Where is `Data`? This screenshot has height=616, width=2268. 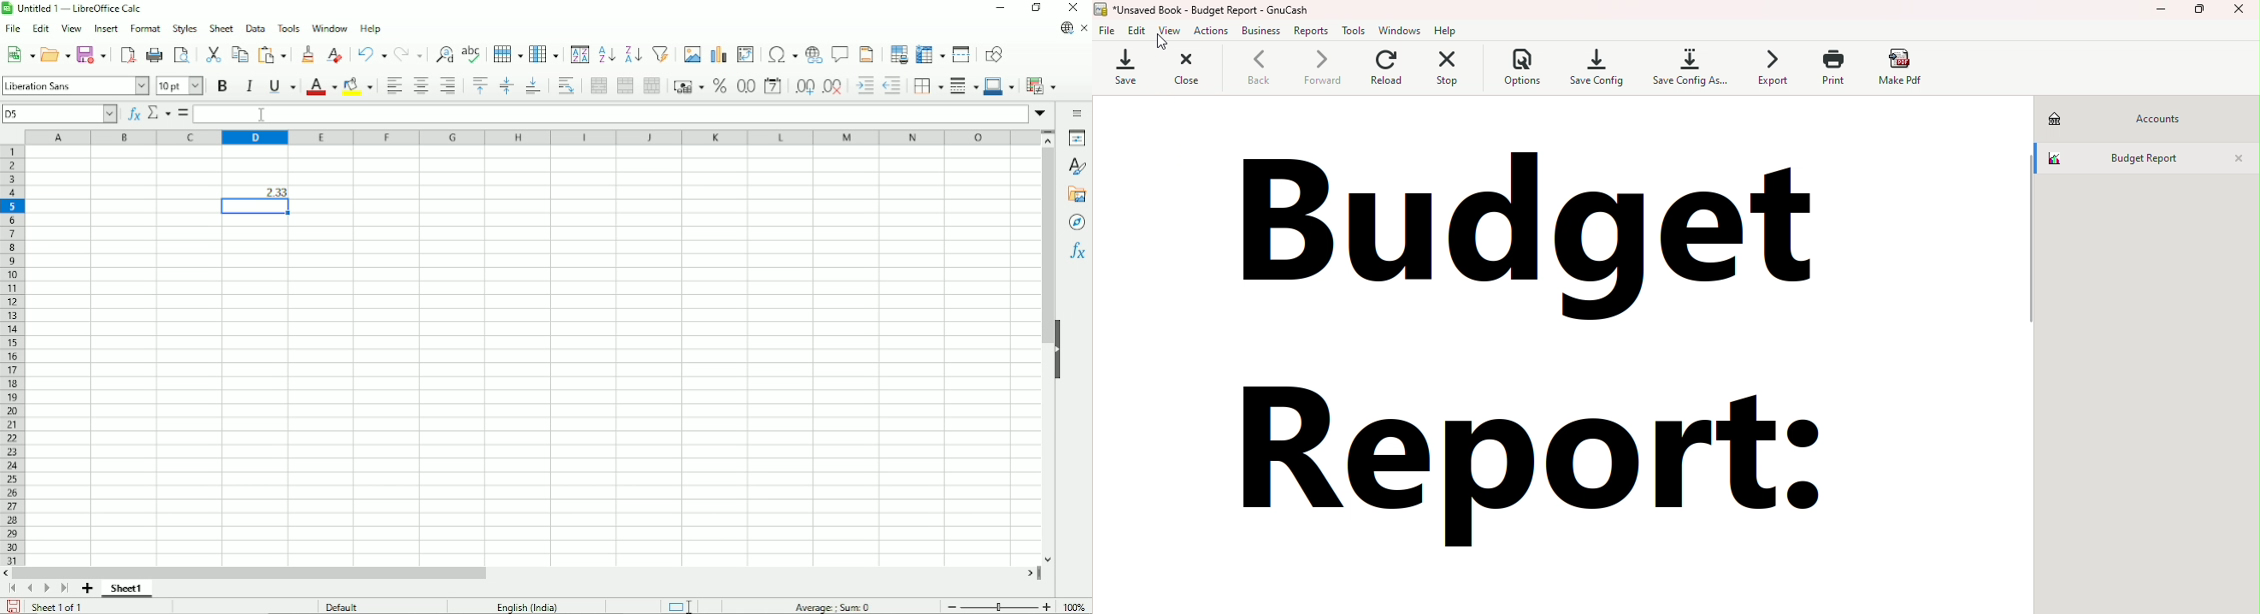
Data is located at coordinates (256, 28).